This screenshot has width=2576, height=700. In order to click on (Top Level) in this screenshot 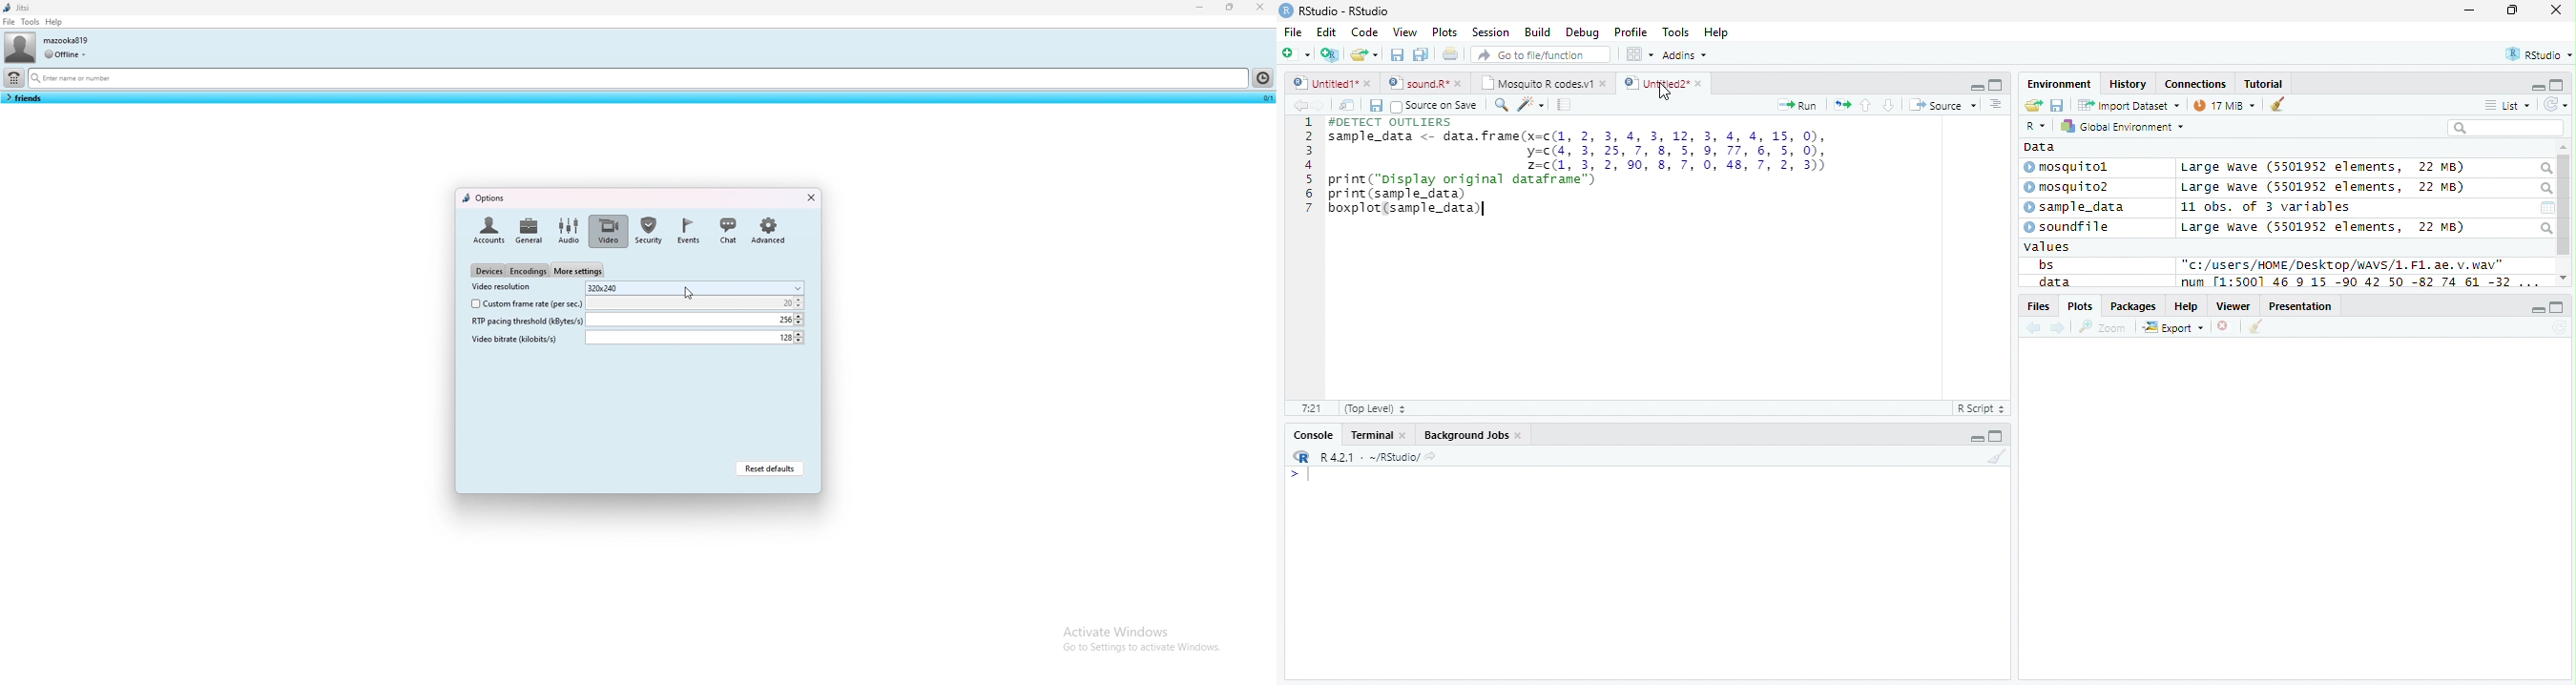, I will do `click(1375, 409)`.